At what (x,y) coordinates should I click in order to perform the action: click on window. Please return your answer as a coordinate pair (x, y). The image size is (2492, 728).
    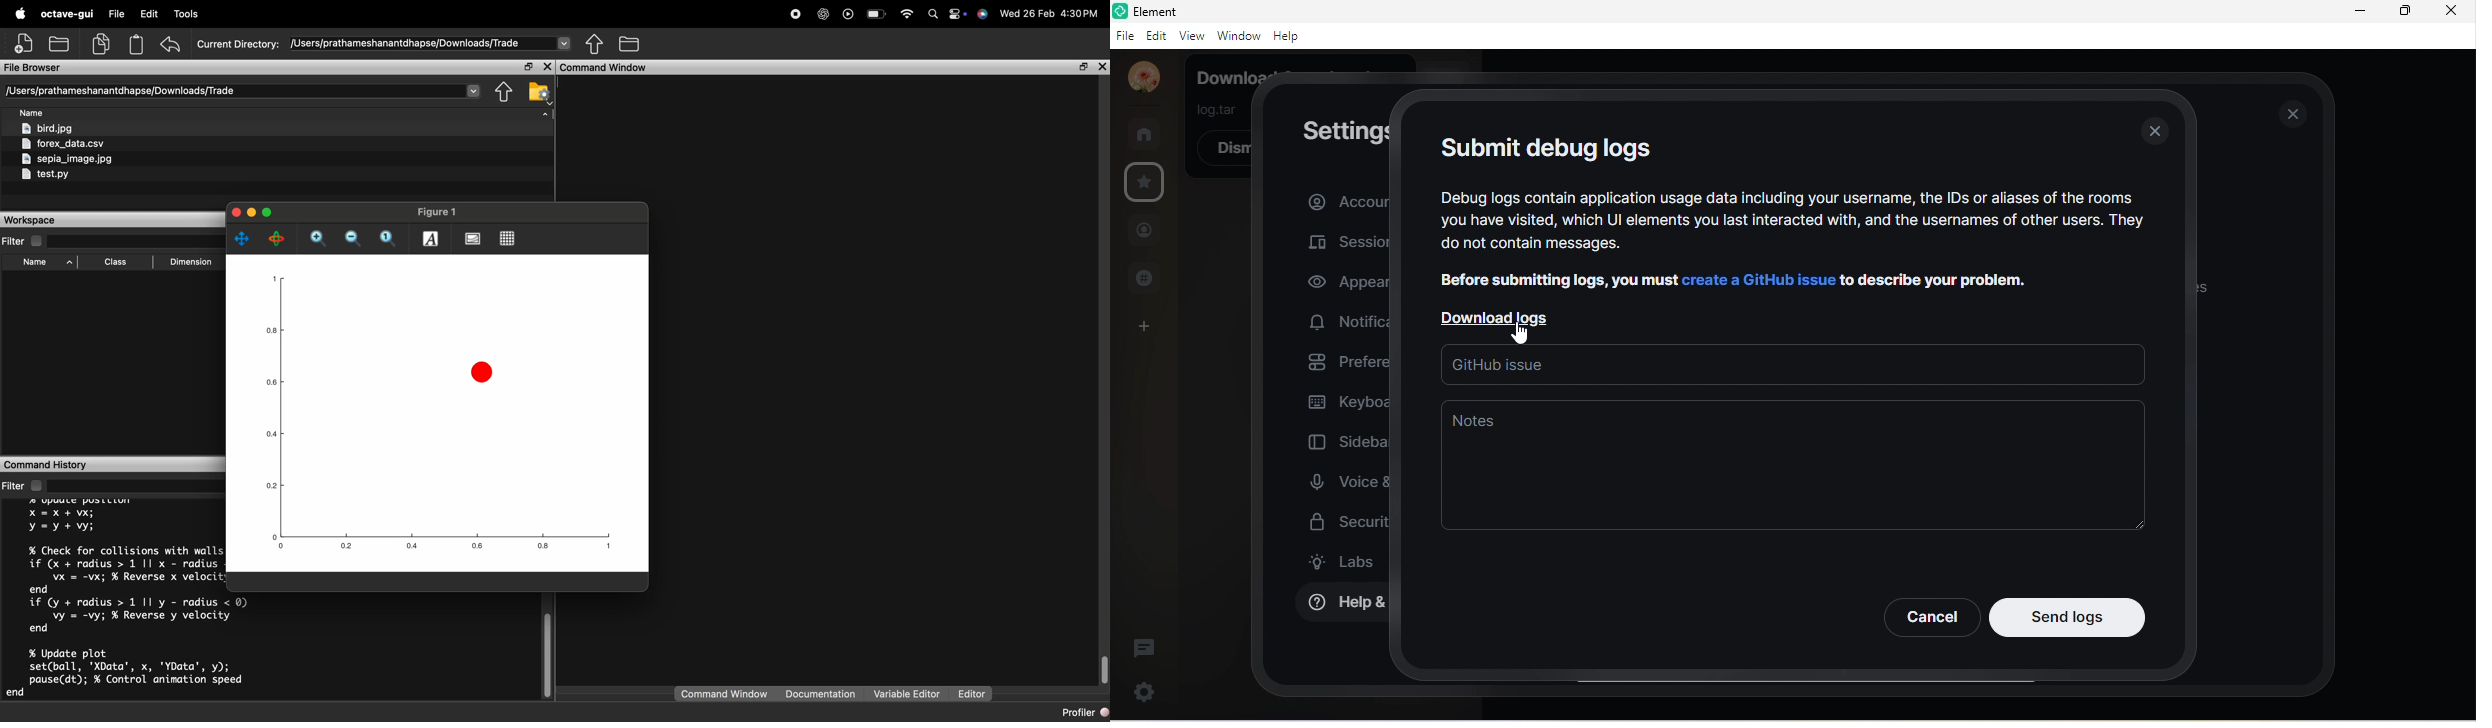
    Looking at the image, I should click on (1237, 36).